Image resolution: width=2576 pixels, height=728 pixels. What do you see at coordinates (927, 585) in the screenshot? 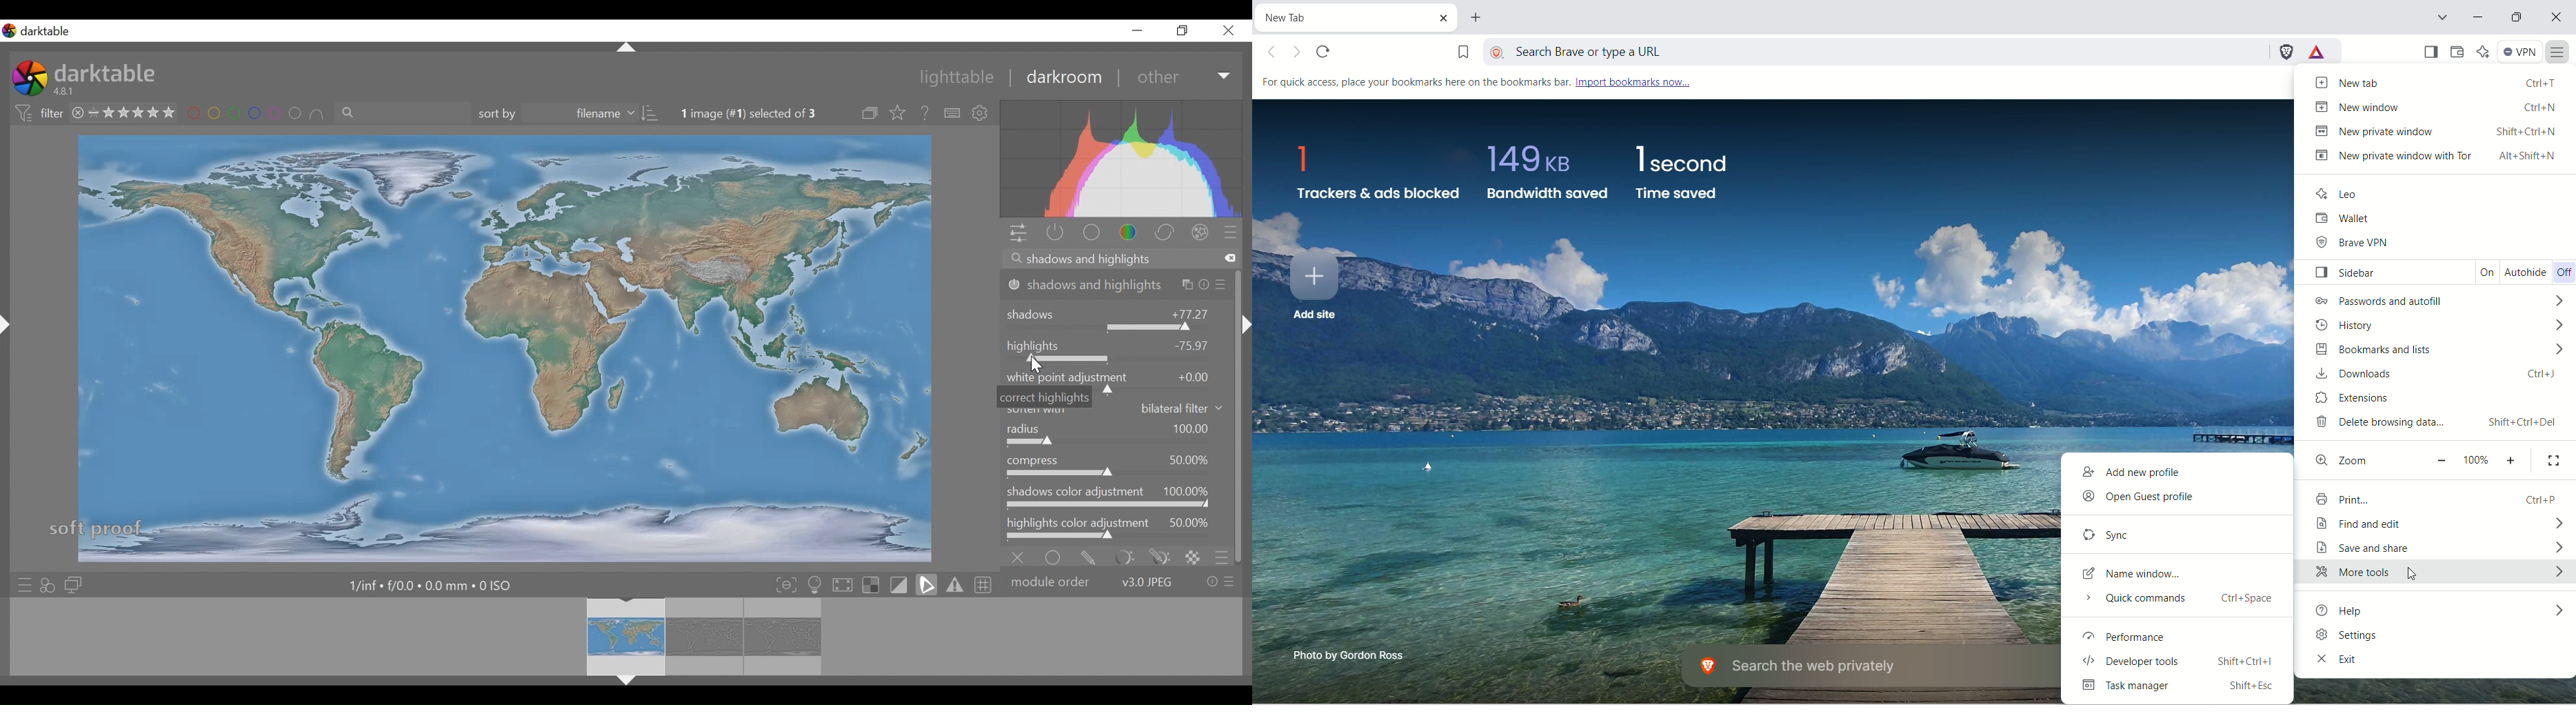
I see `toggle softproofing` at bounding box center [927, 585].